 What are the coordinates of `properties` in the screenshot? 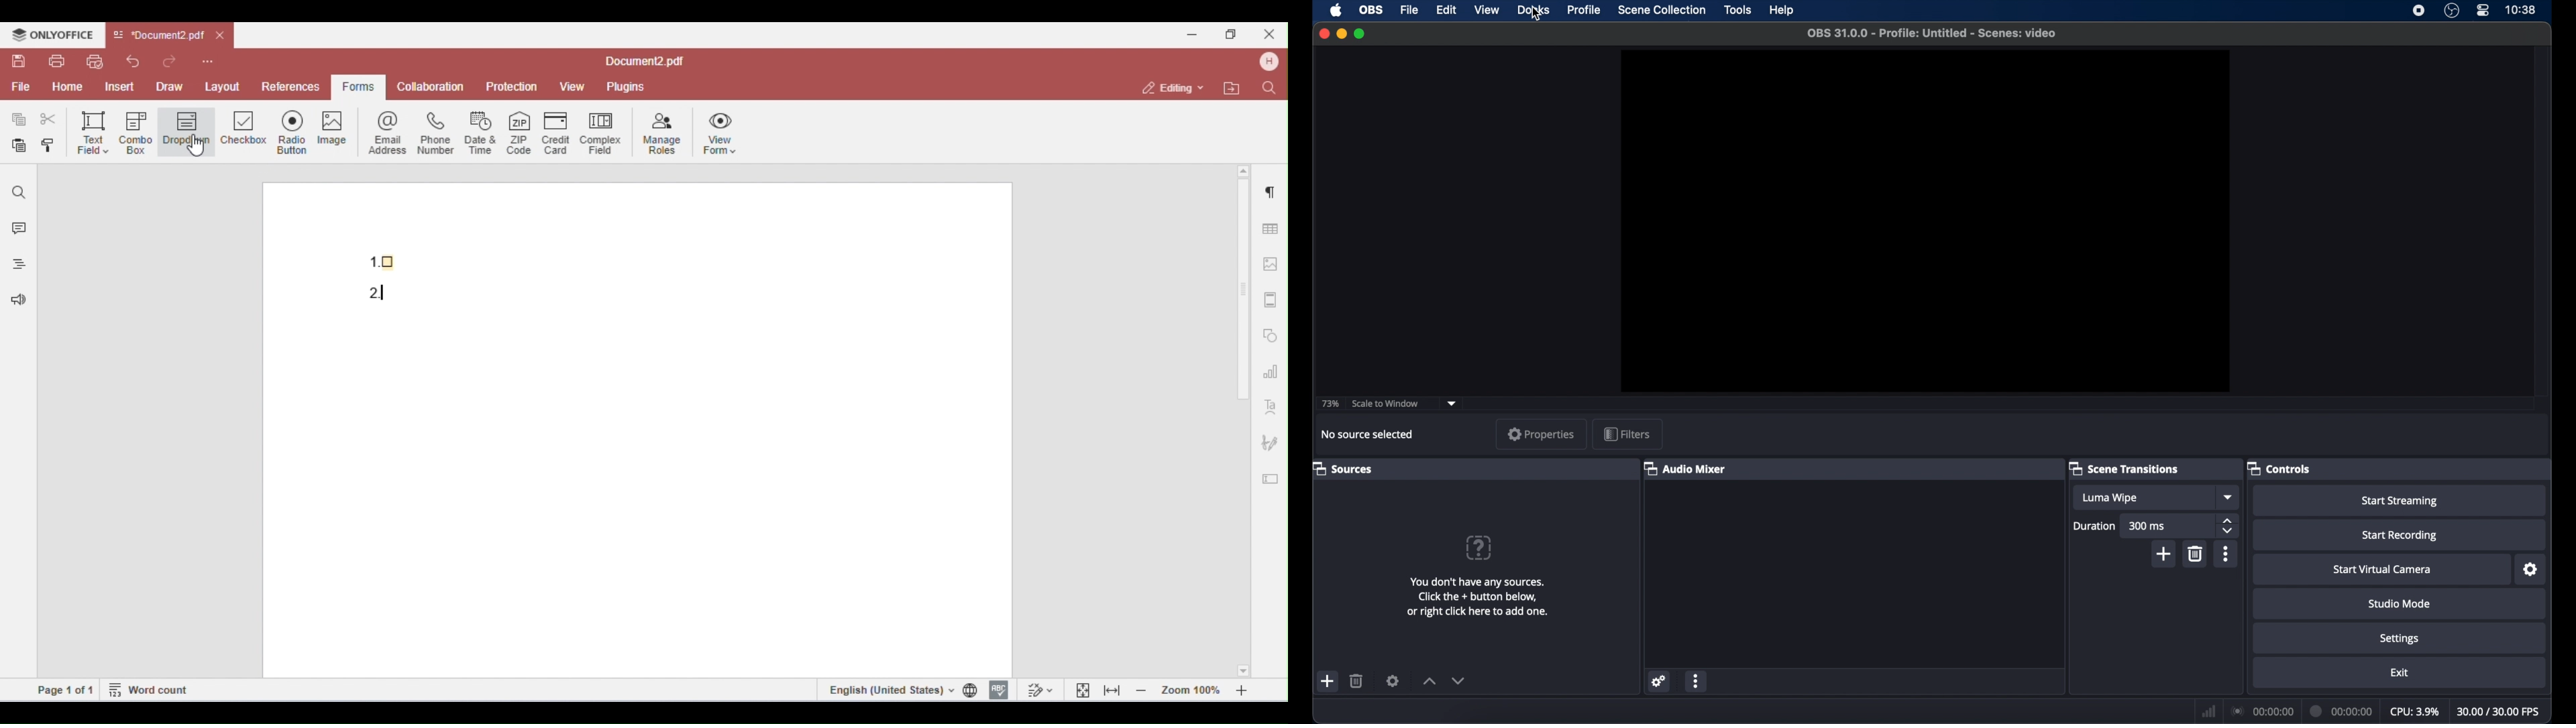 It's located at (1541, 434).